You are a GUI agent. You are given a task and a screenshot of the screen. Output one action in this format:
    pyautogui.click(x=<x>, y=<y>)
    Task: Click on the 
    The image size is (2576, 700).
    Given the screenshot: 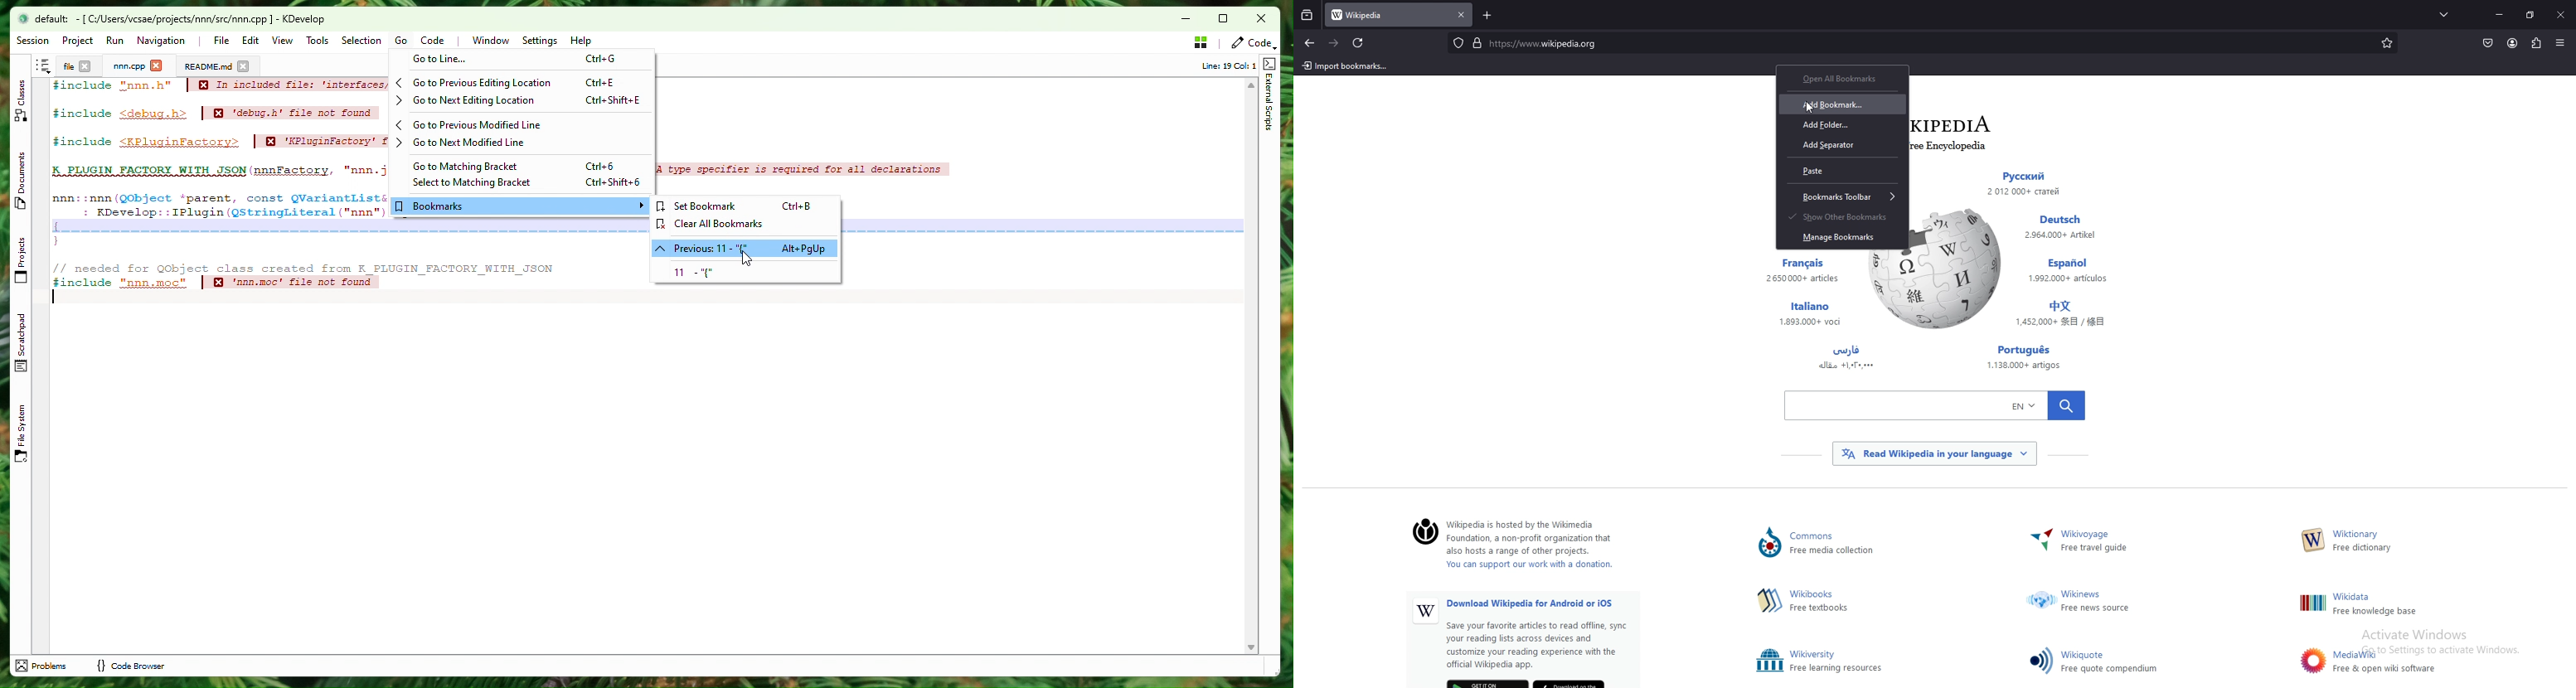 What is the action you would take?
    pyautogui.click(x=1935, y=404)
    